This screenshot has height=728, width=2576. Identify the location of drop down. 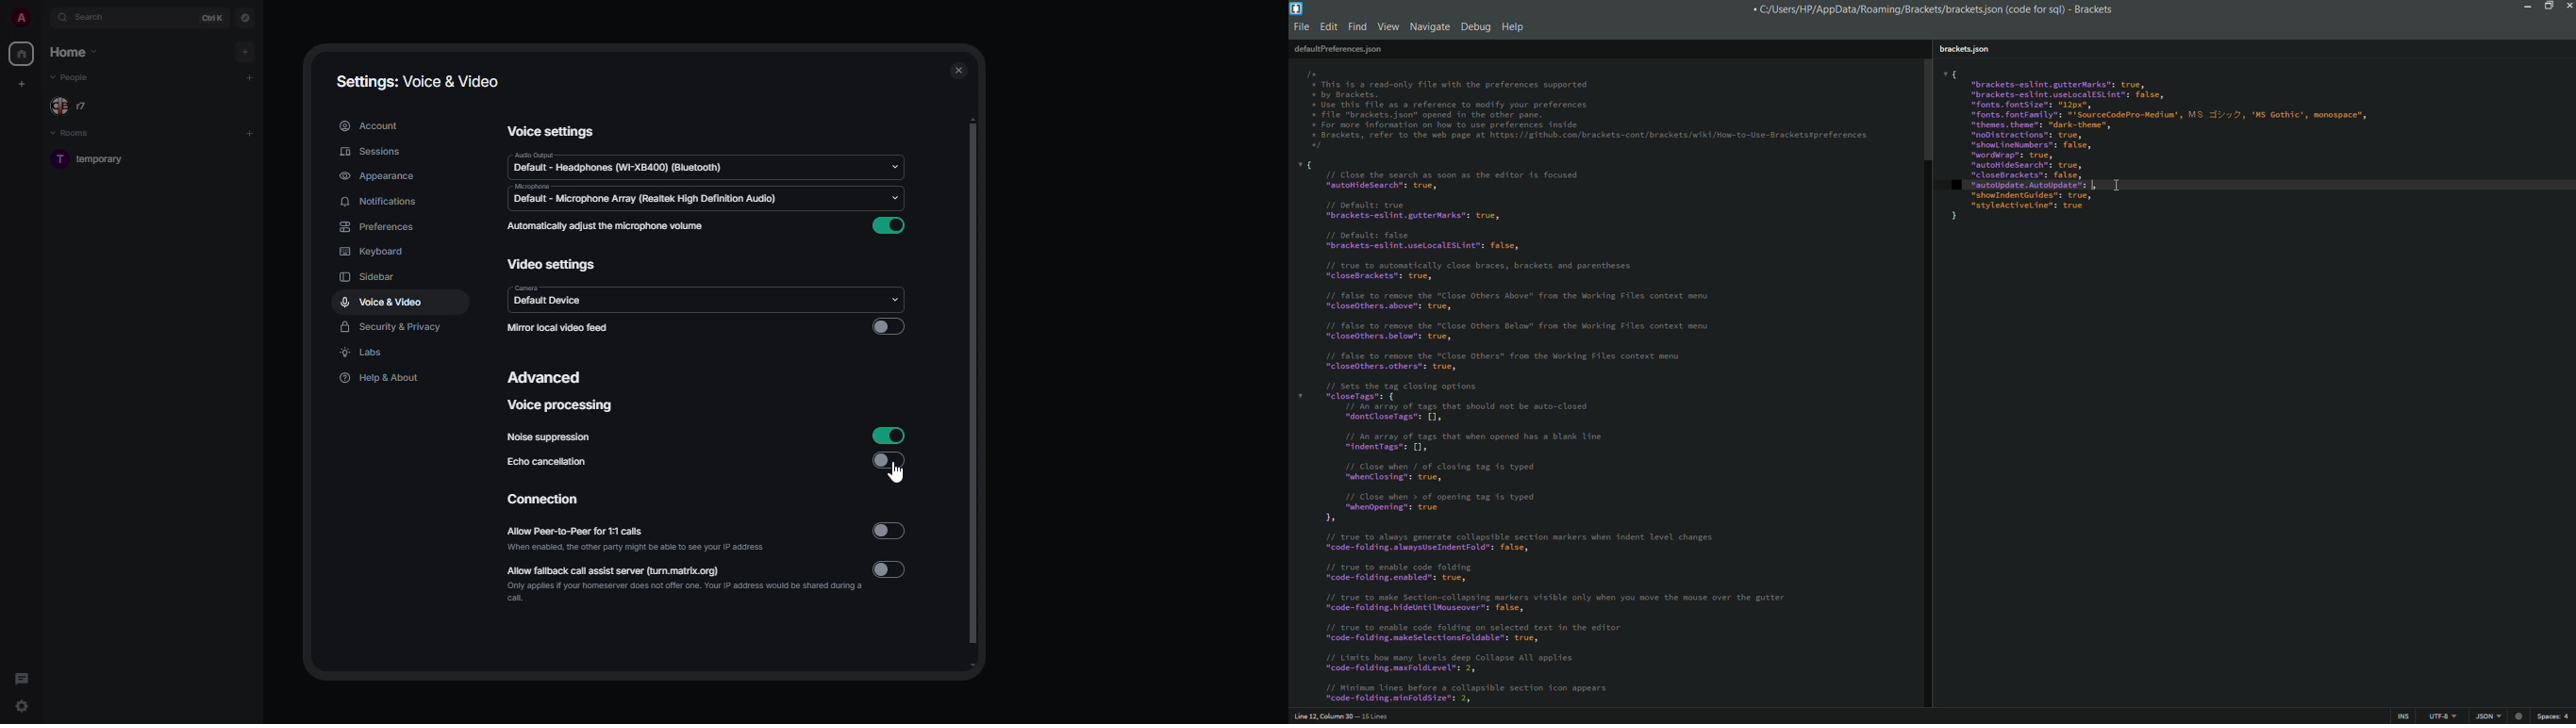
(895, 166).